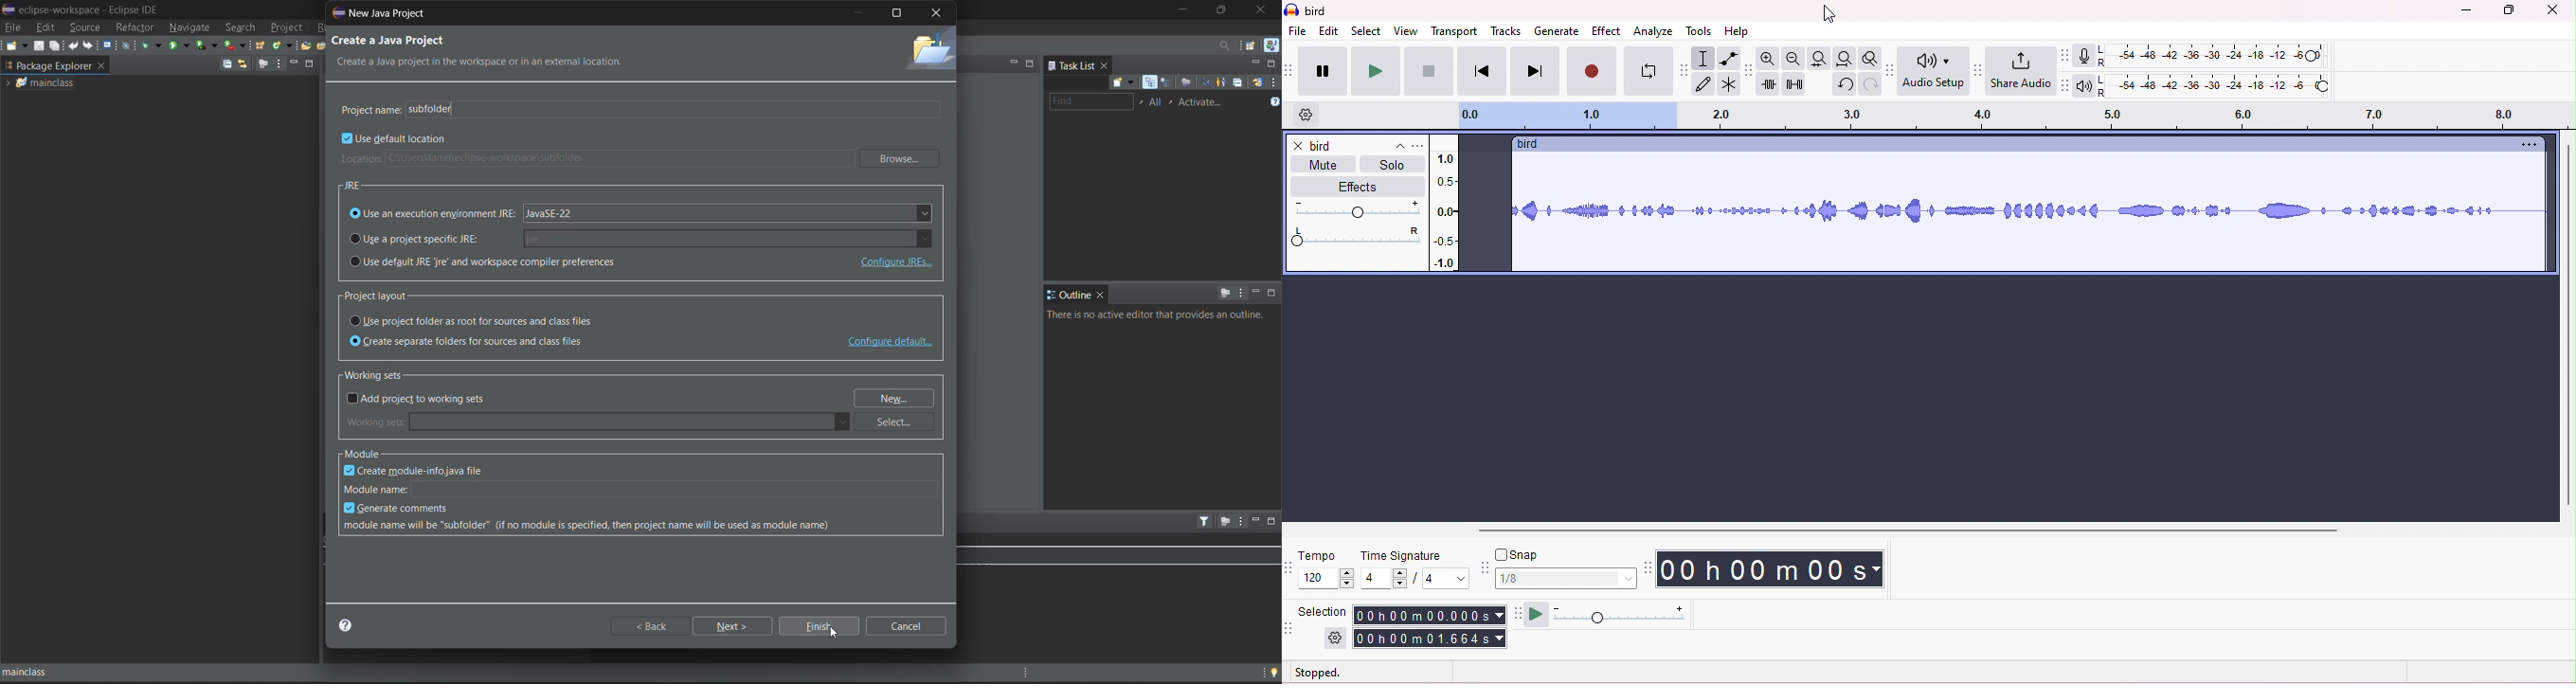 This screenshot has width=2576, height=700. Describe the element at coordinates (2030, 213) in the screenshot. I see `waveform` at that location.